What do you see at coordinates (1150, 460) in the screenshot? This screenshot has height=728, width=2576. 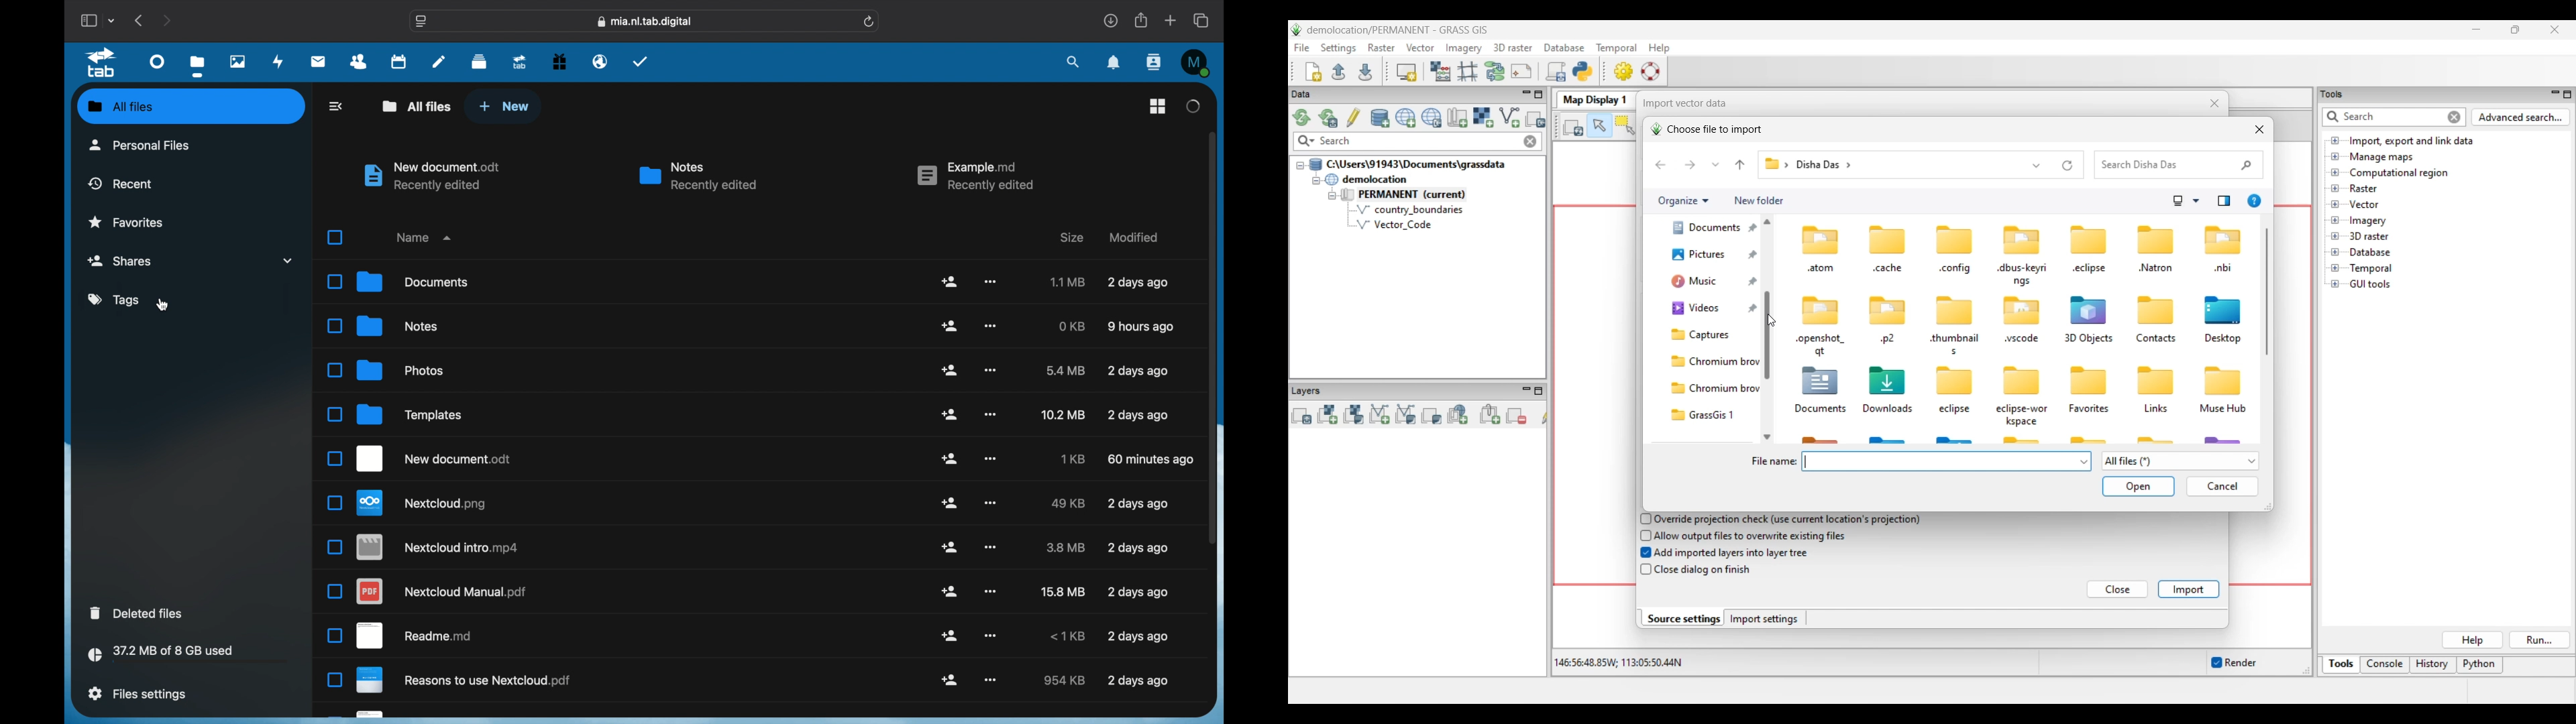 I see `modified` at bounding box center [1150, 460].